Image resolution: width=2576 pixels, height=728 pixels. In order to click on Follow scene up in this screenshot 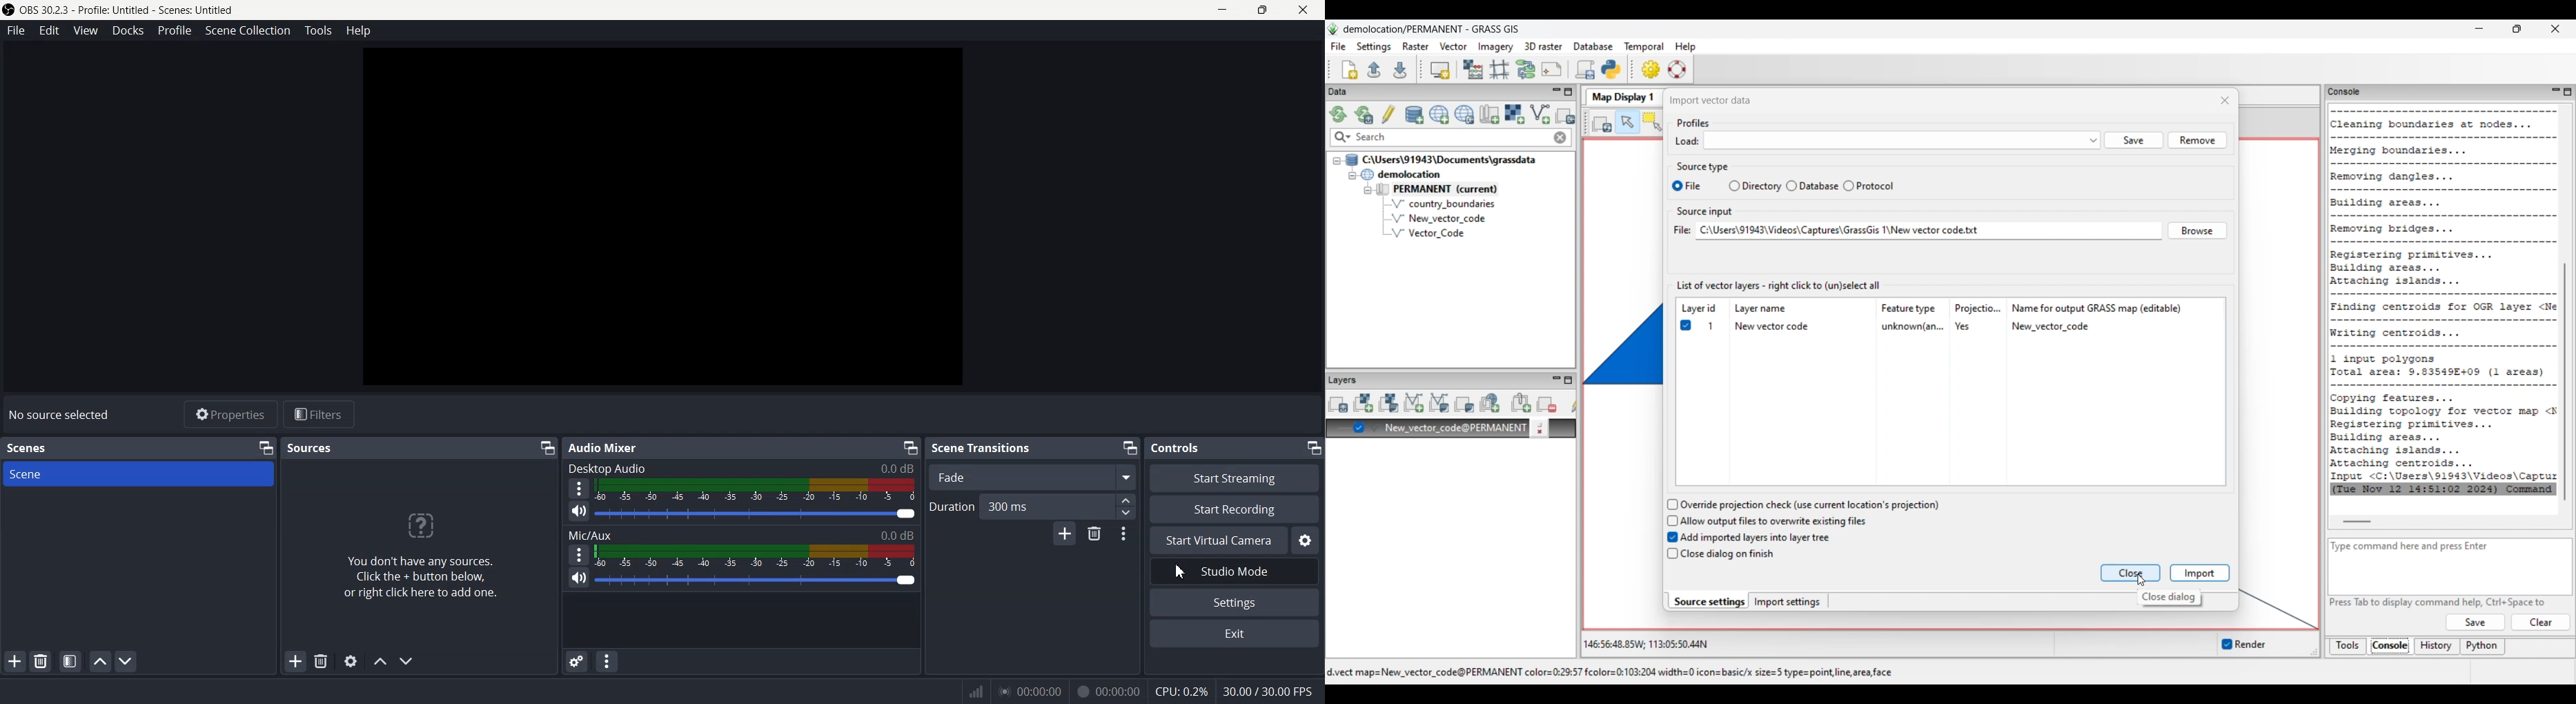, I will do `click(99, 661)`.